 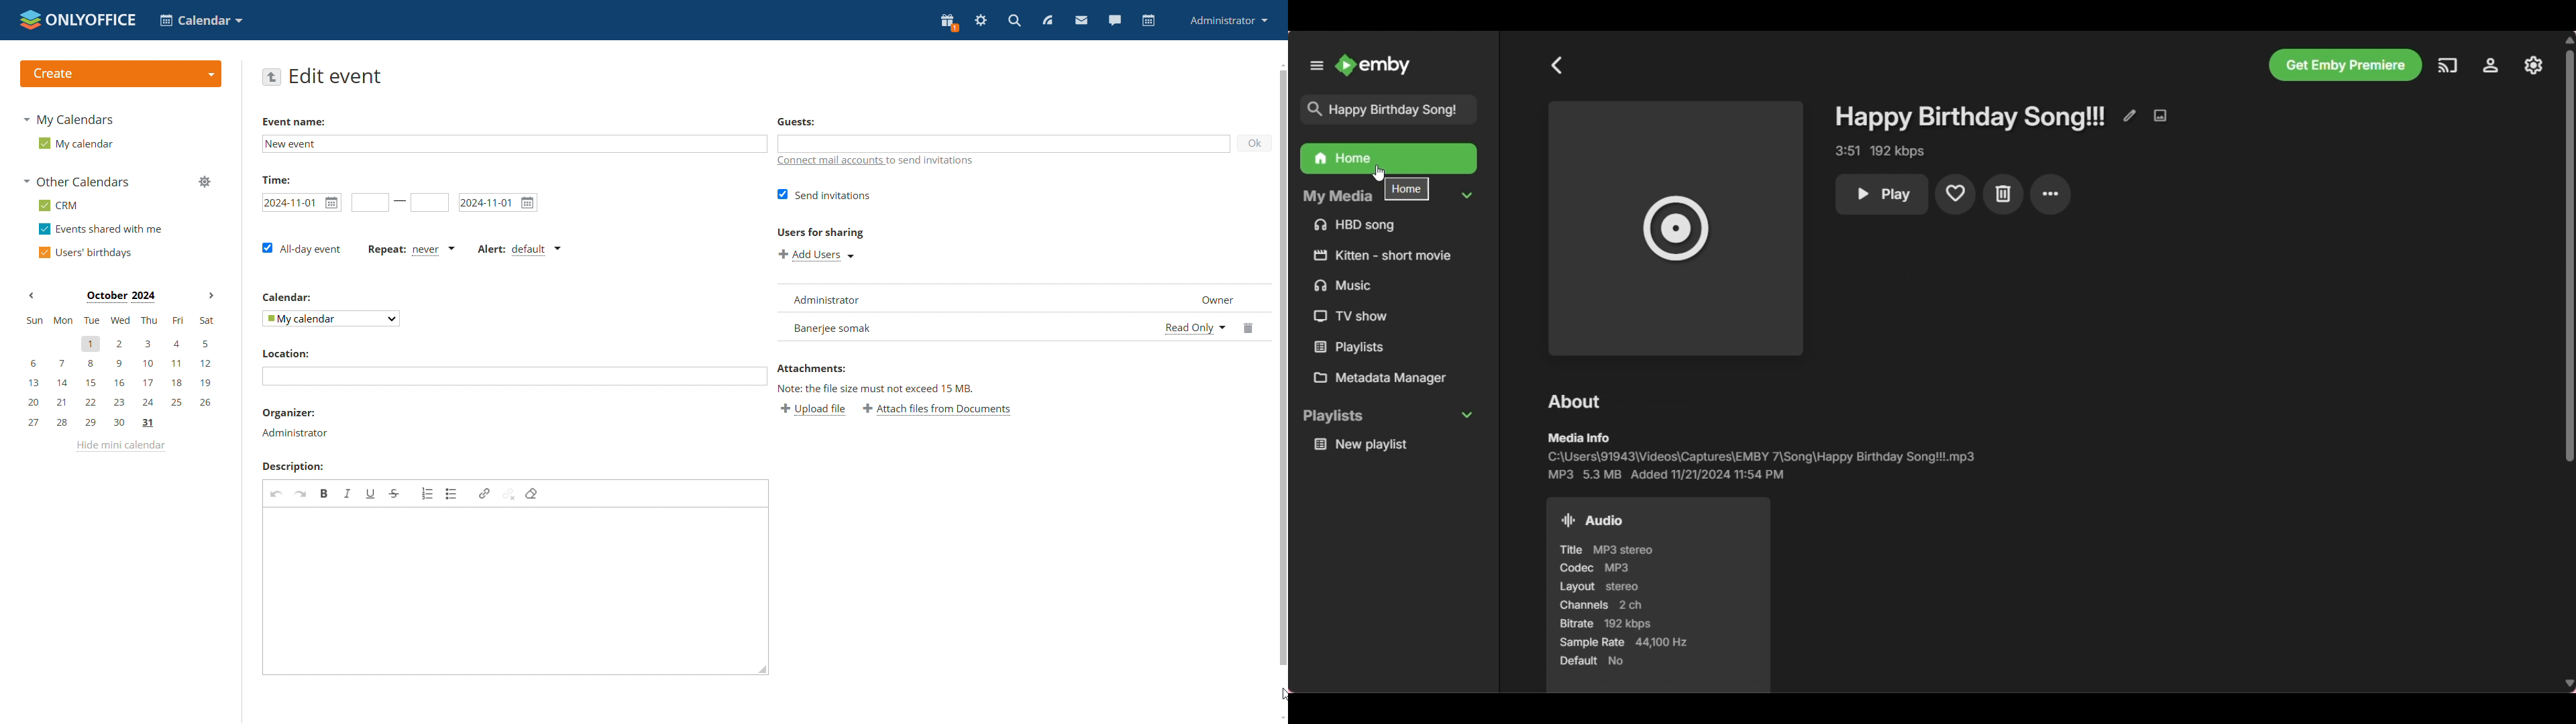 I want to click on feed, so click(x=1048, y=21).